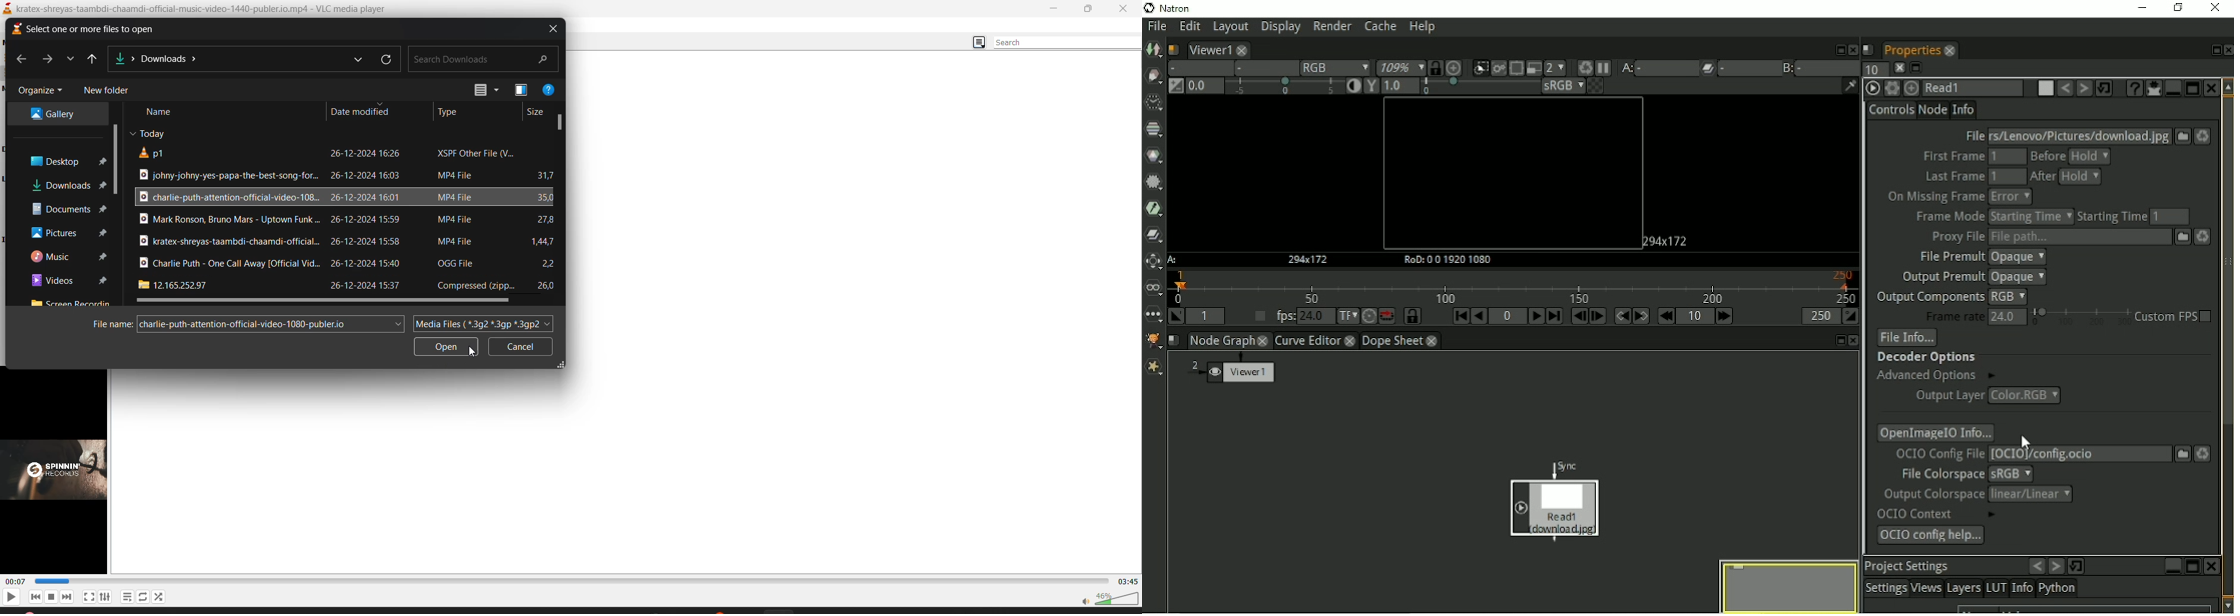  I want to click on minimize, so click(1057, 11).